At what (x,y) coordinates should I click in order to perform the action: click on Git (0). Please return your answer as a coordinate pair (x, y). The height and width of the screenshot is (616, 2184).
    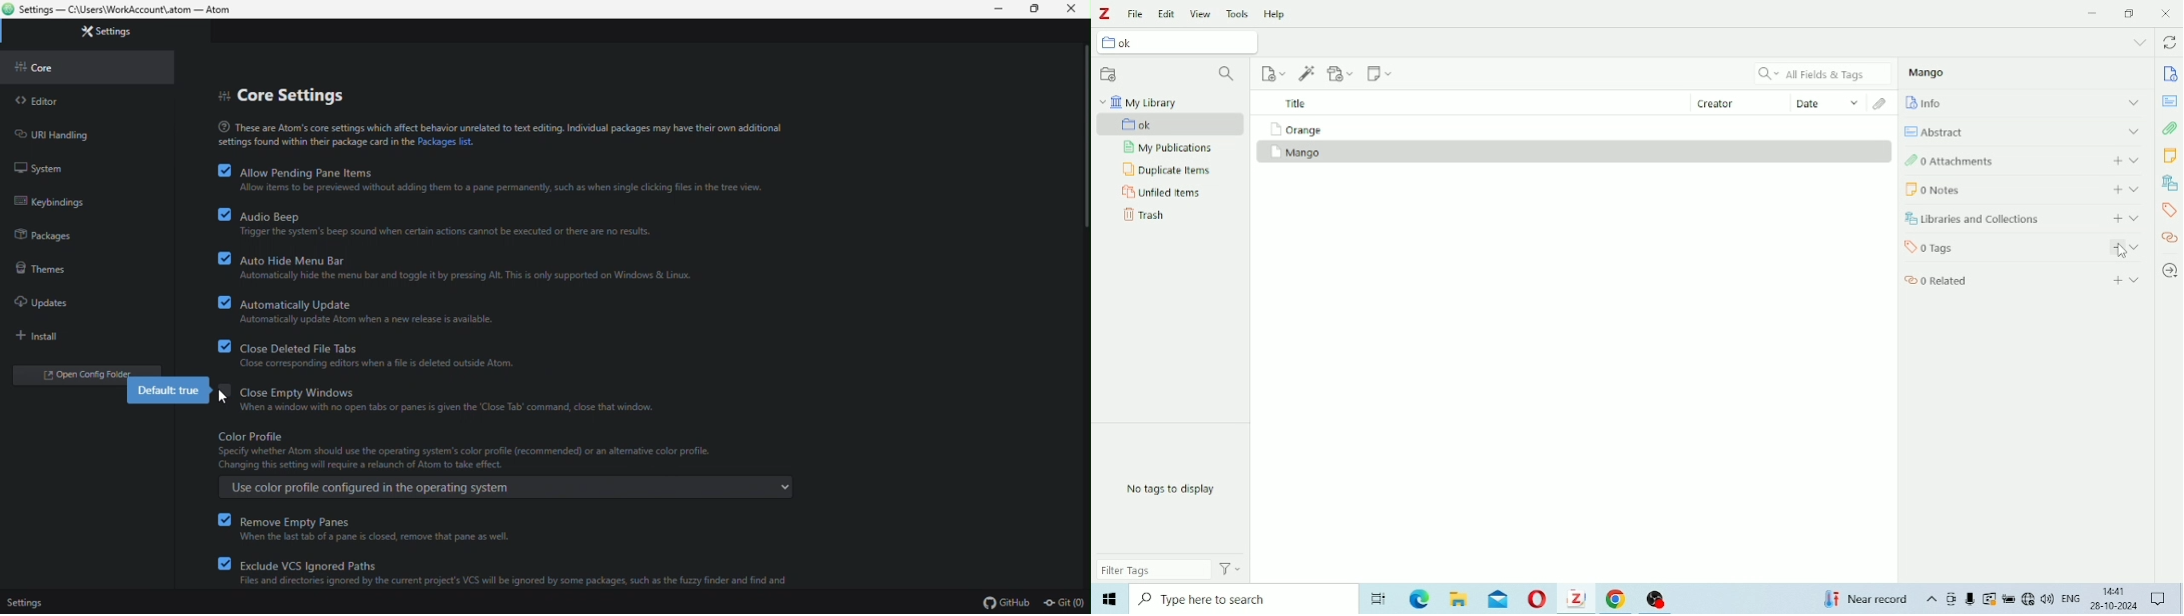
    Looking at the image, I should click on (1064, 603).